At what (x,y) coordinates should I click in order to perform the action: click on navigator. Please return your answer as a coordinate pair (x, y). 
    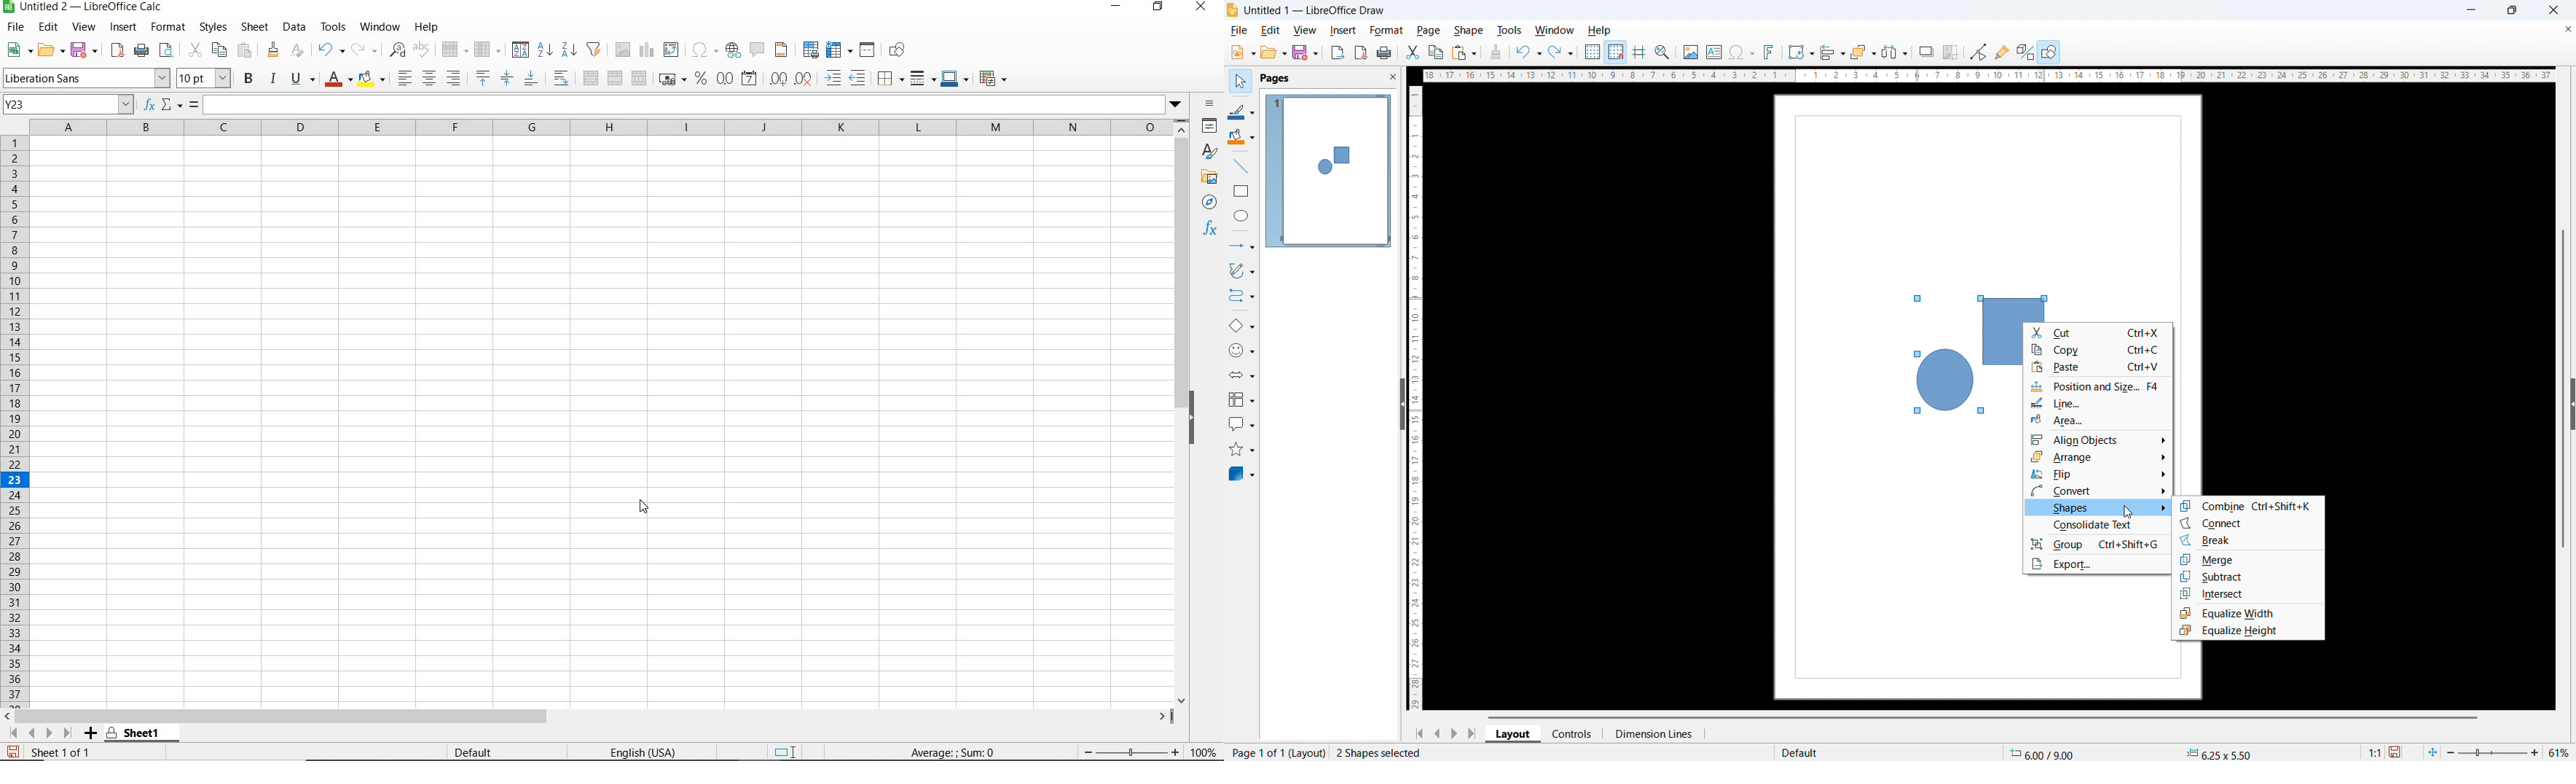
    Looking at the image, I should click on (1211, 200).